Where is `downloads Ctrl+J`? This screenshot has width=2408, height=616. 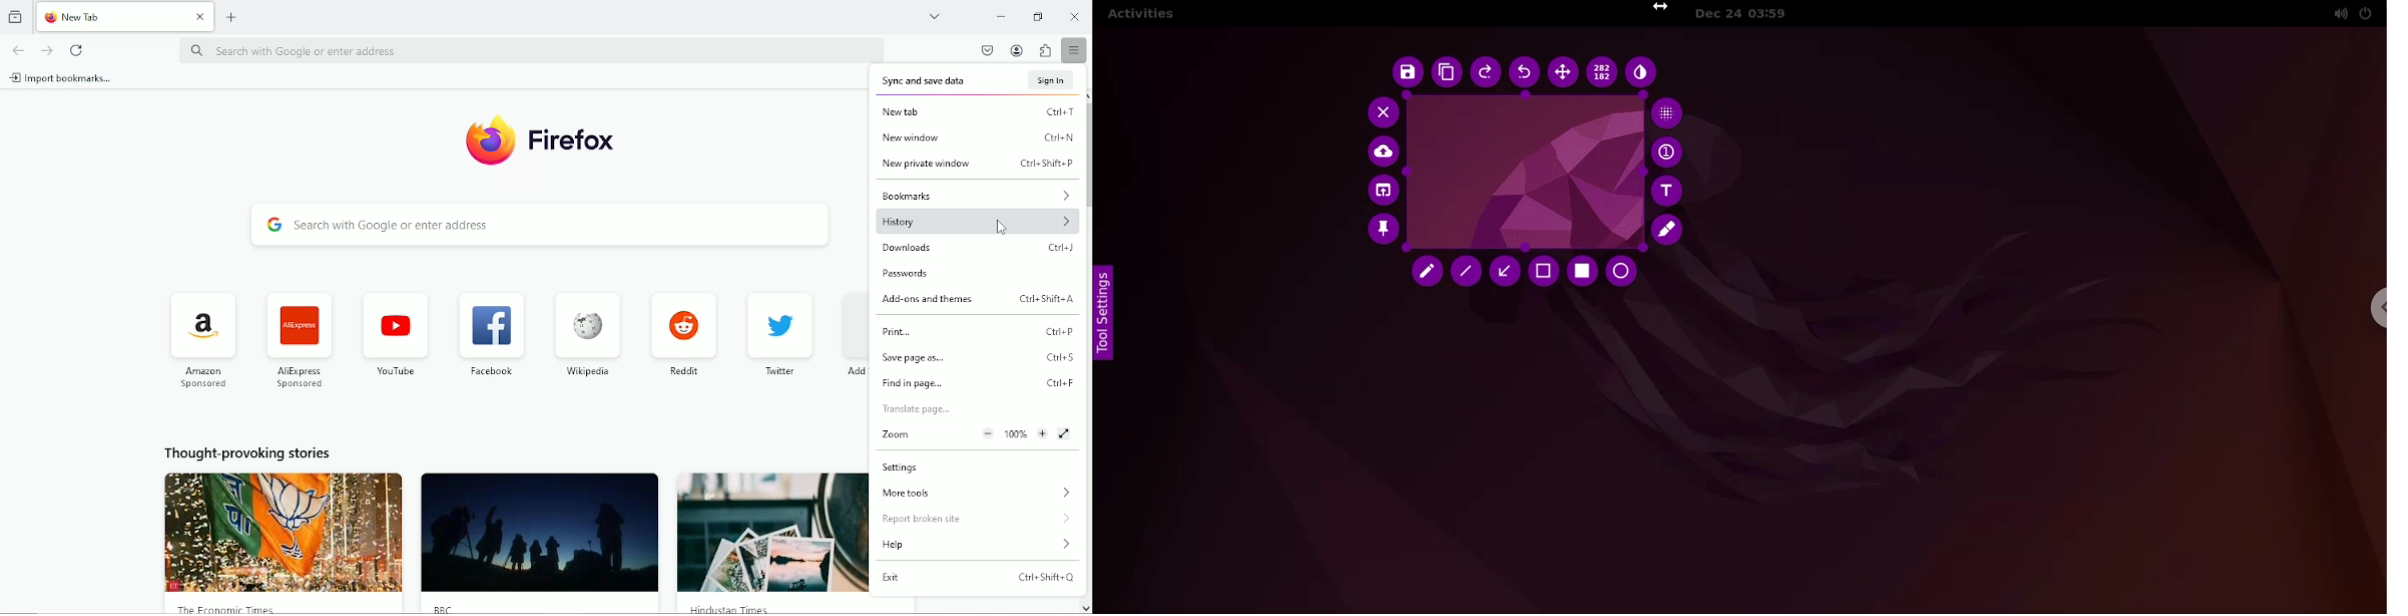
downloads Ctrl+J is located at coordinates (980, 248).